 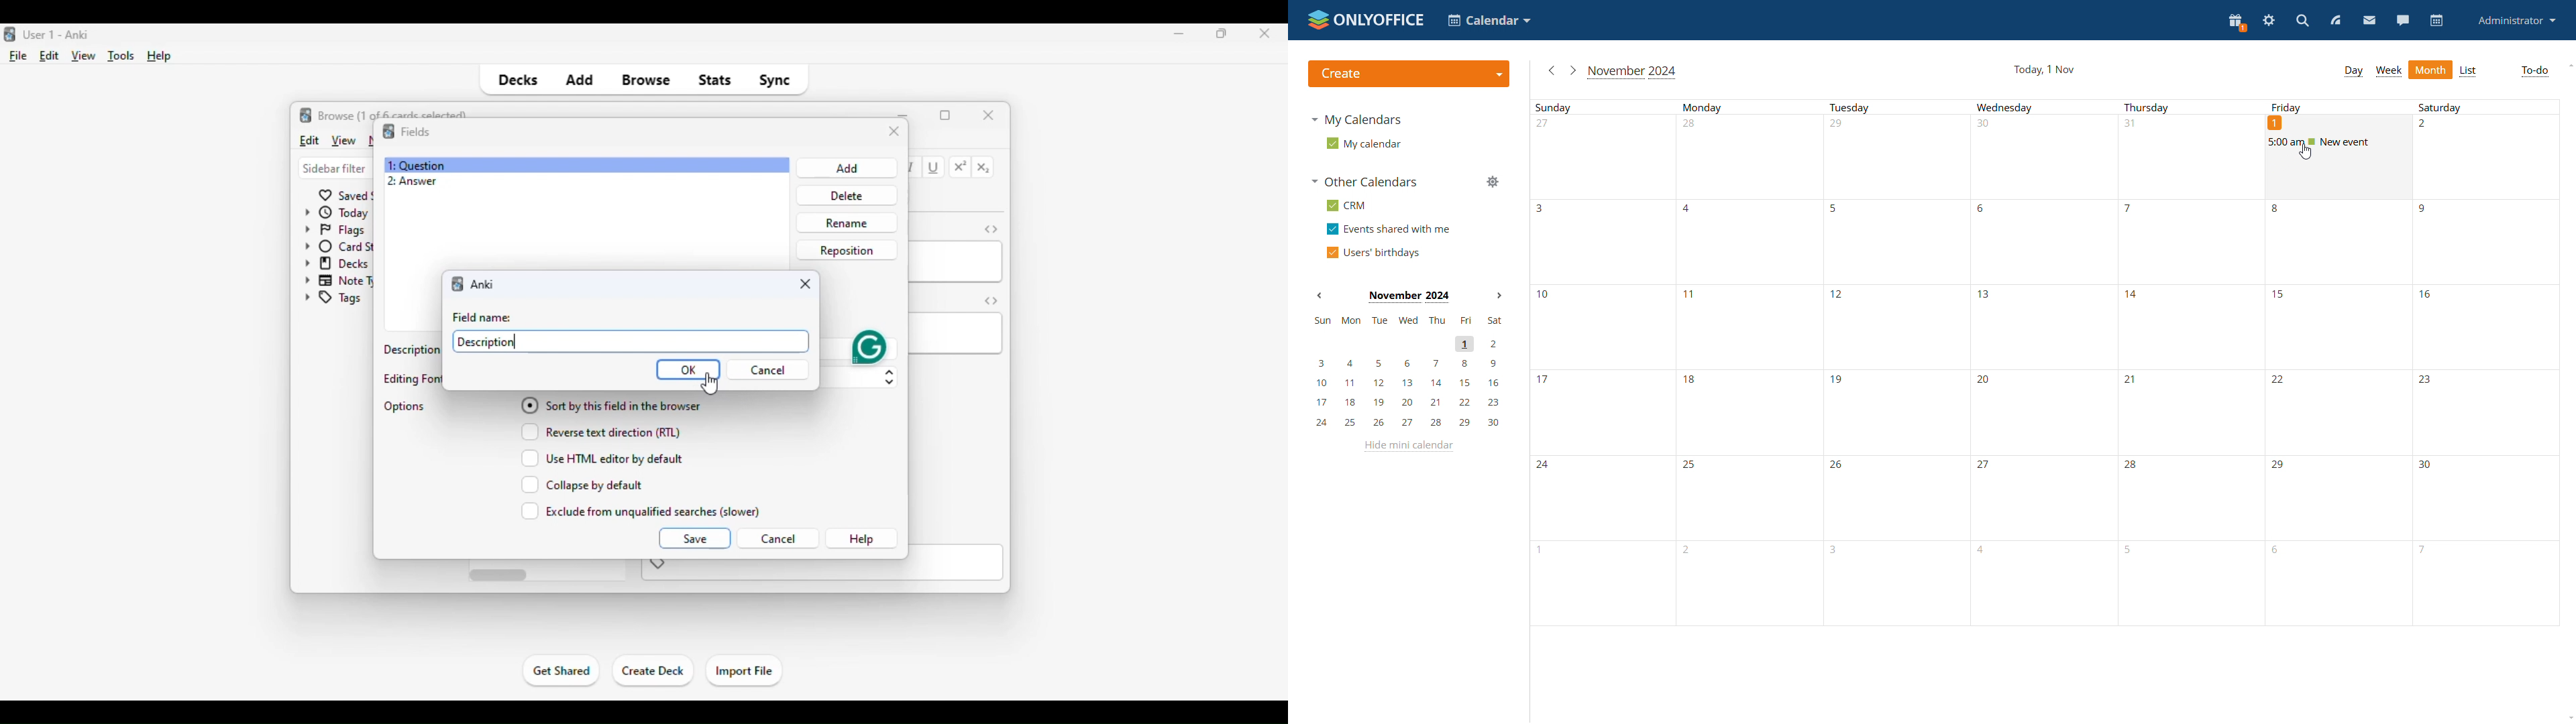 I want to click on reposition, so click(x=847, y=249).